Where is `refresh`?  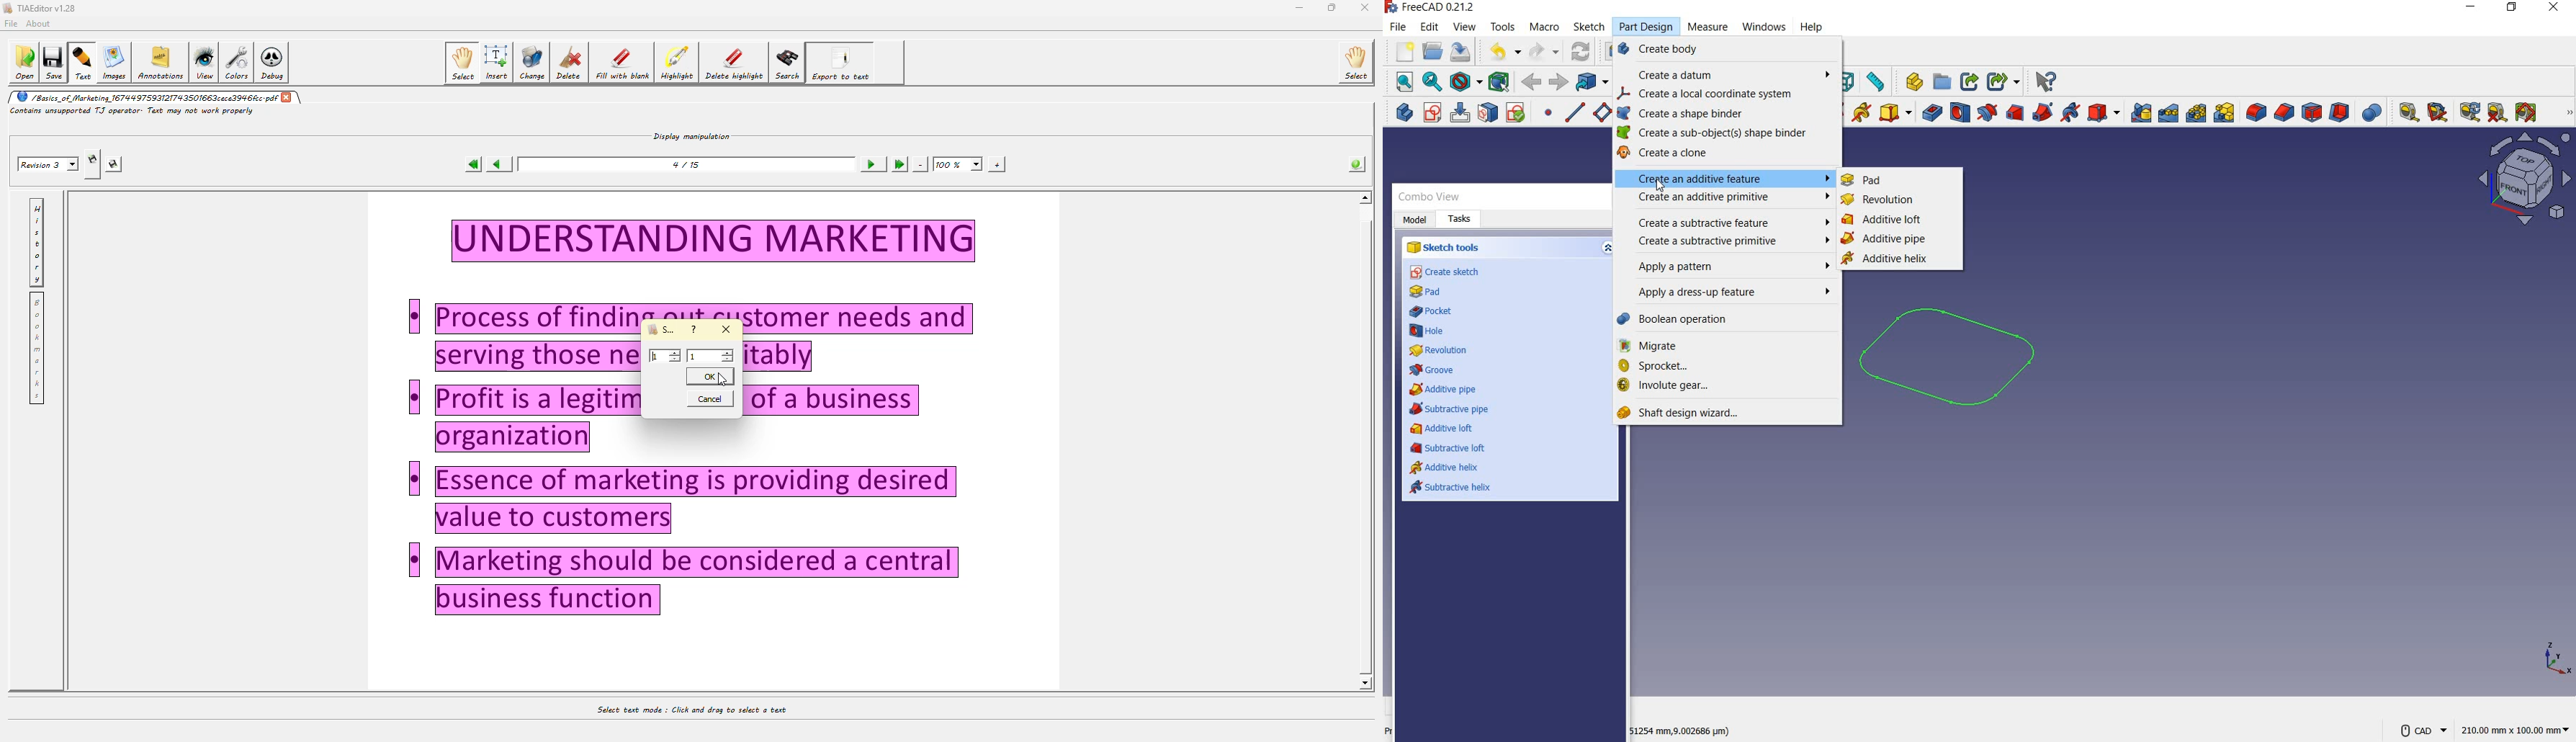 refresh is located at coordinates (2470, 112).